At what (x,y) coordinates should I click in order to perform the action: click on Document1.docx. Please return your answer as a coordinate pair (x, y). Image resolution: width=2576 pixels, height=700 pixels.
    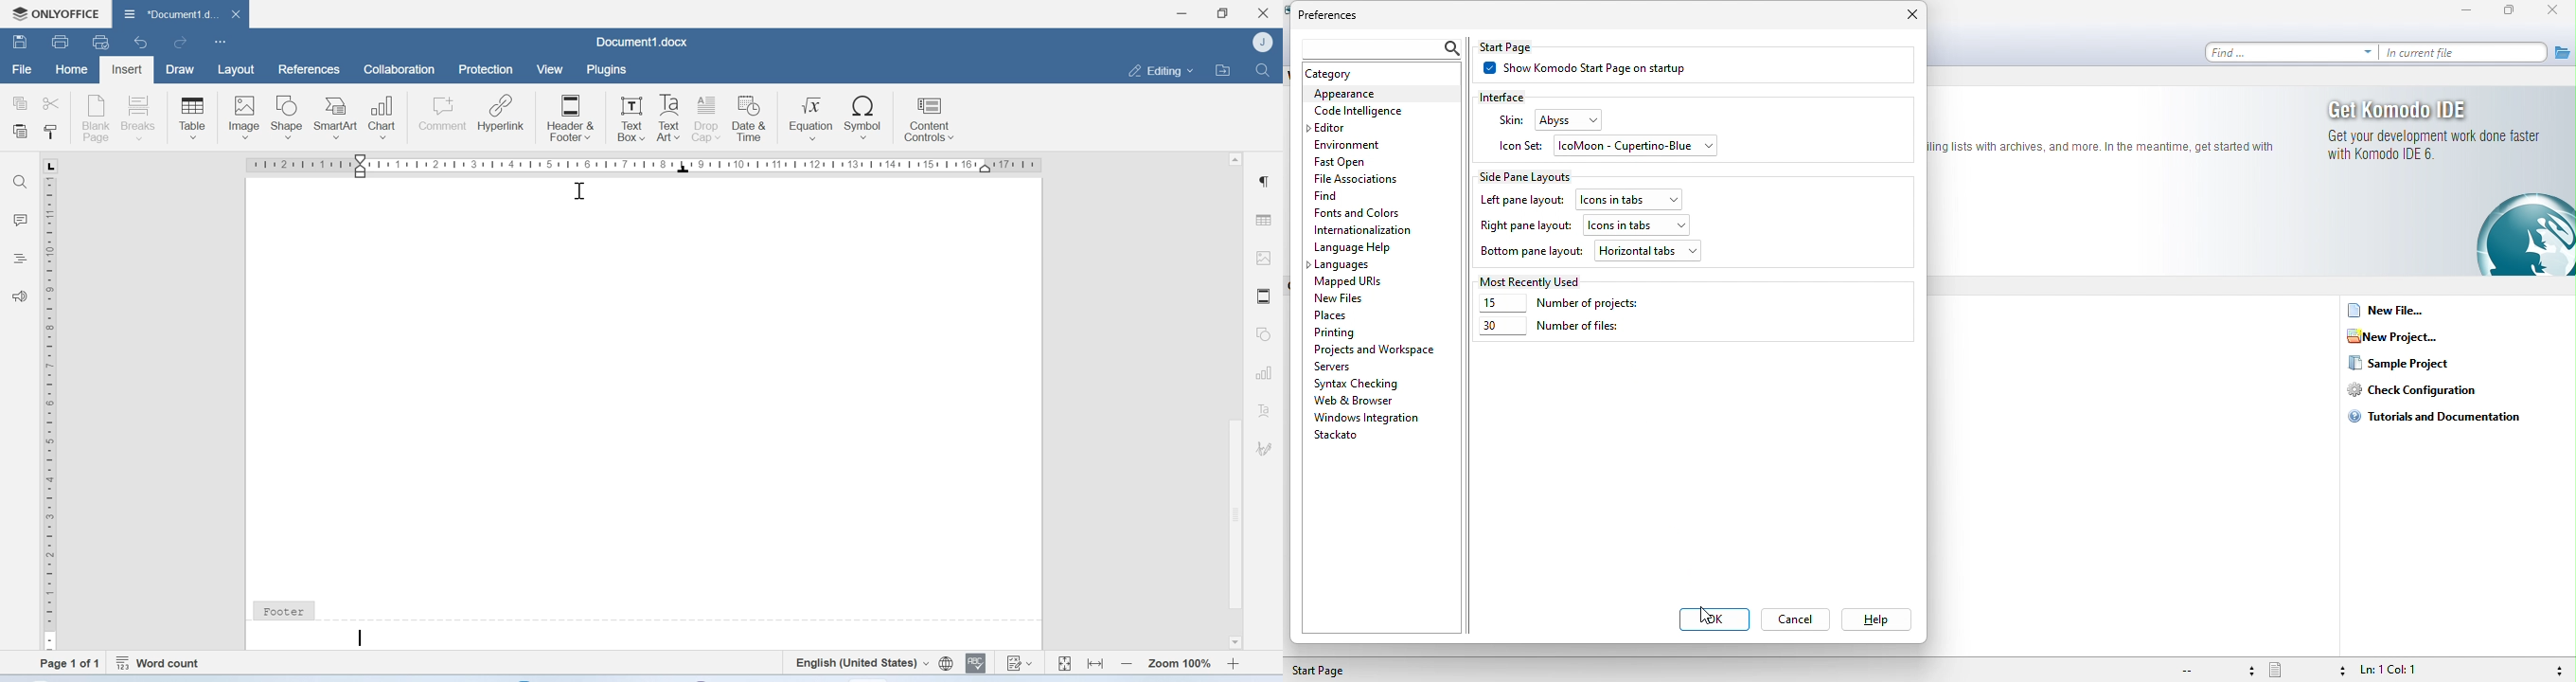
    Looking at the image, I should click on (642, 41).